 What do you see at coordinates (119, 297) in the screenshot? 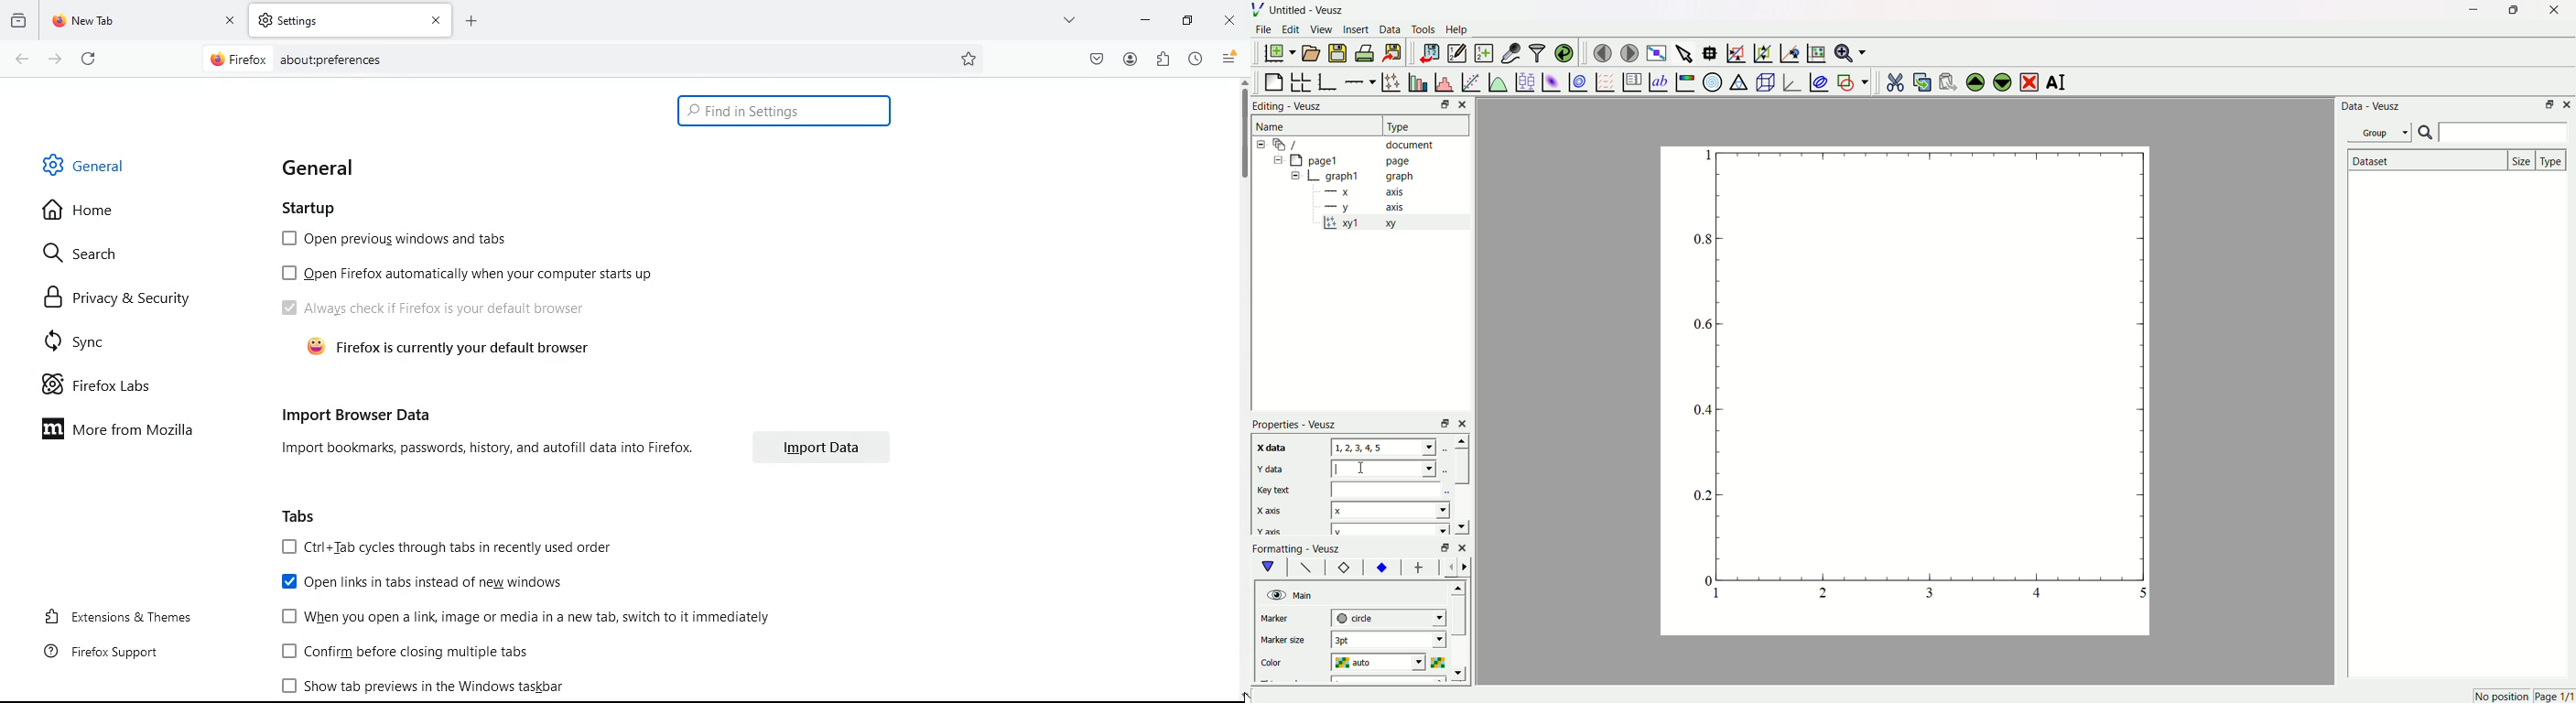
I see `privacy & security` at bounding box center [119, 297].